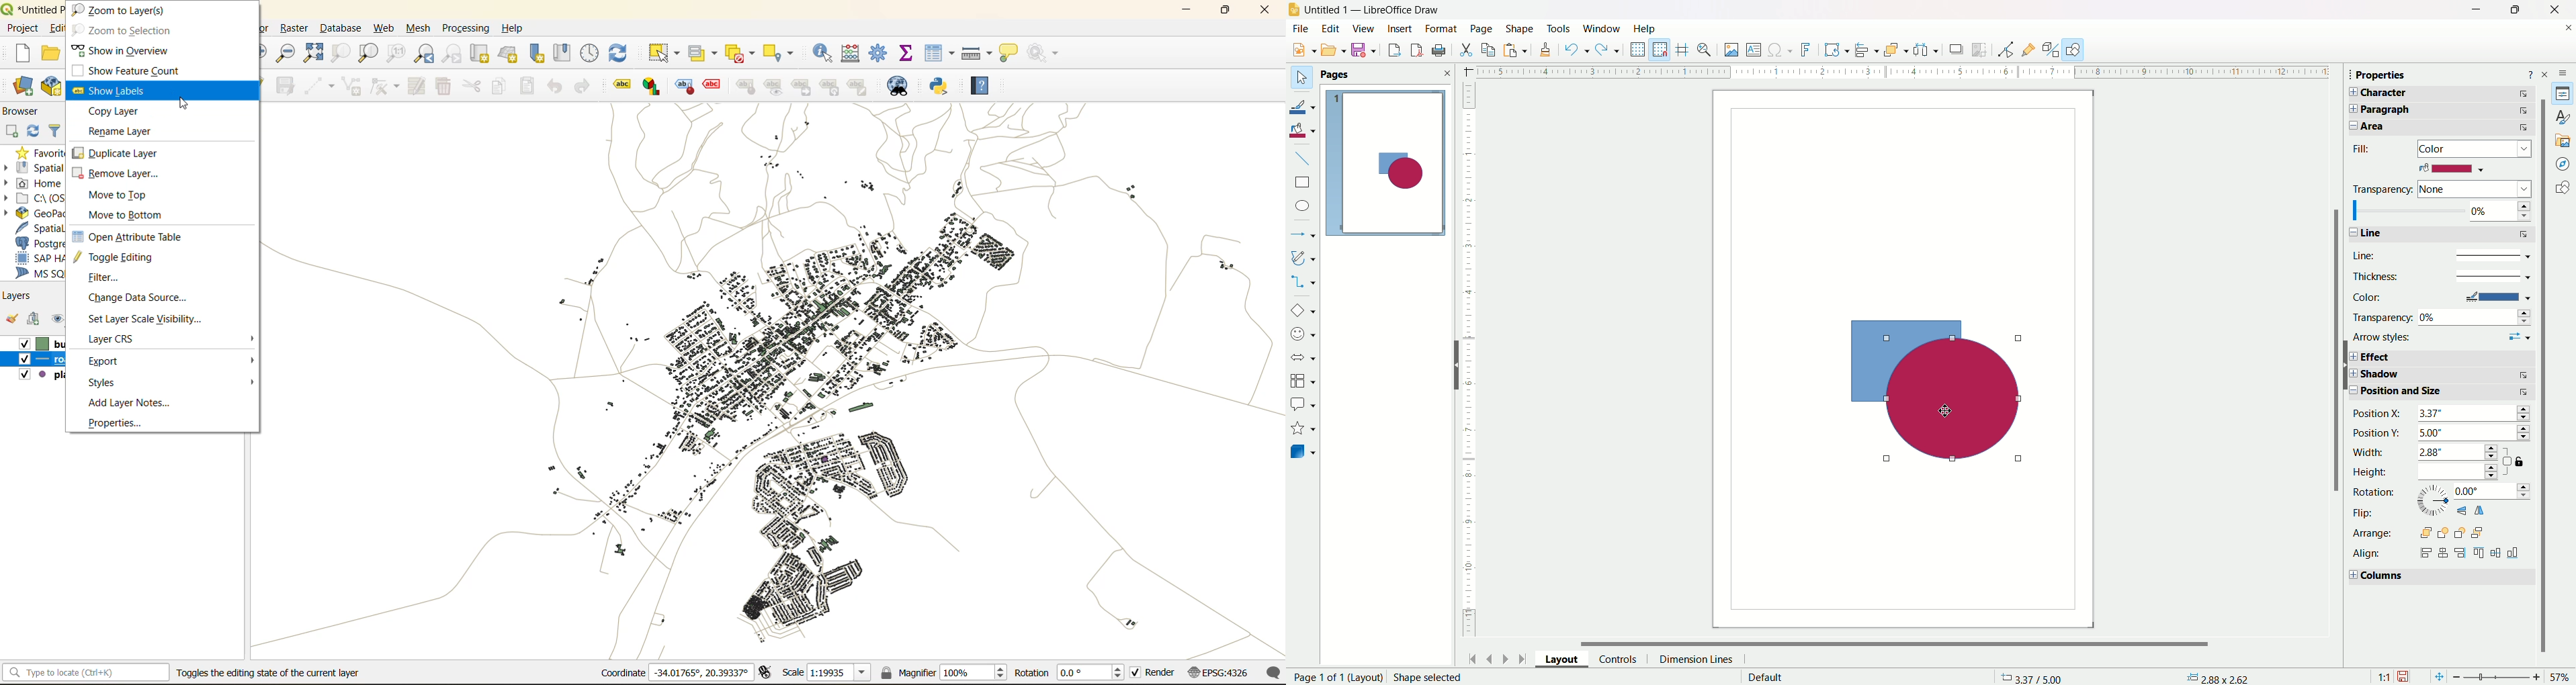  I want to click on help, so click(984, 88).